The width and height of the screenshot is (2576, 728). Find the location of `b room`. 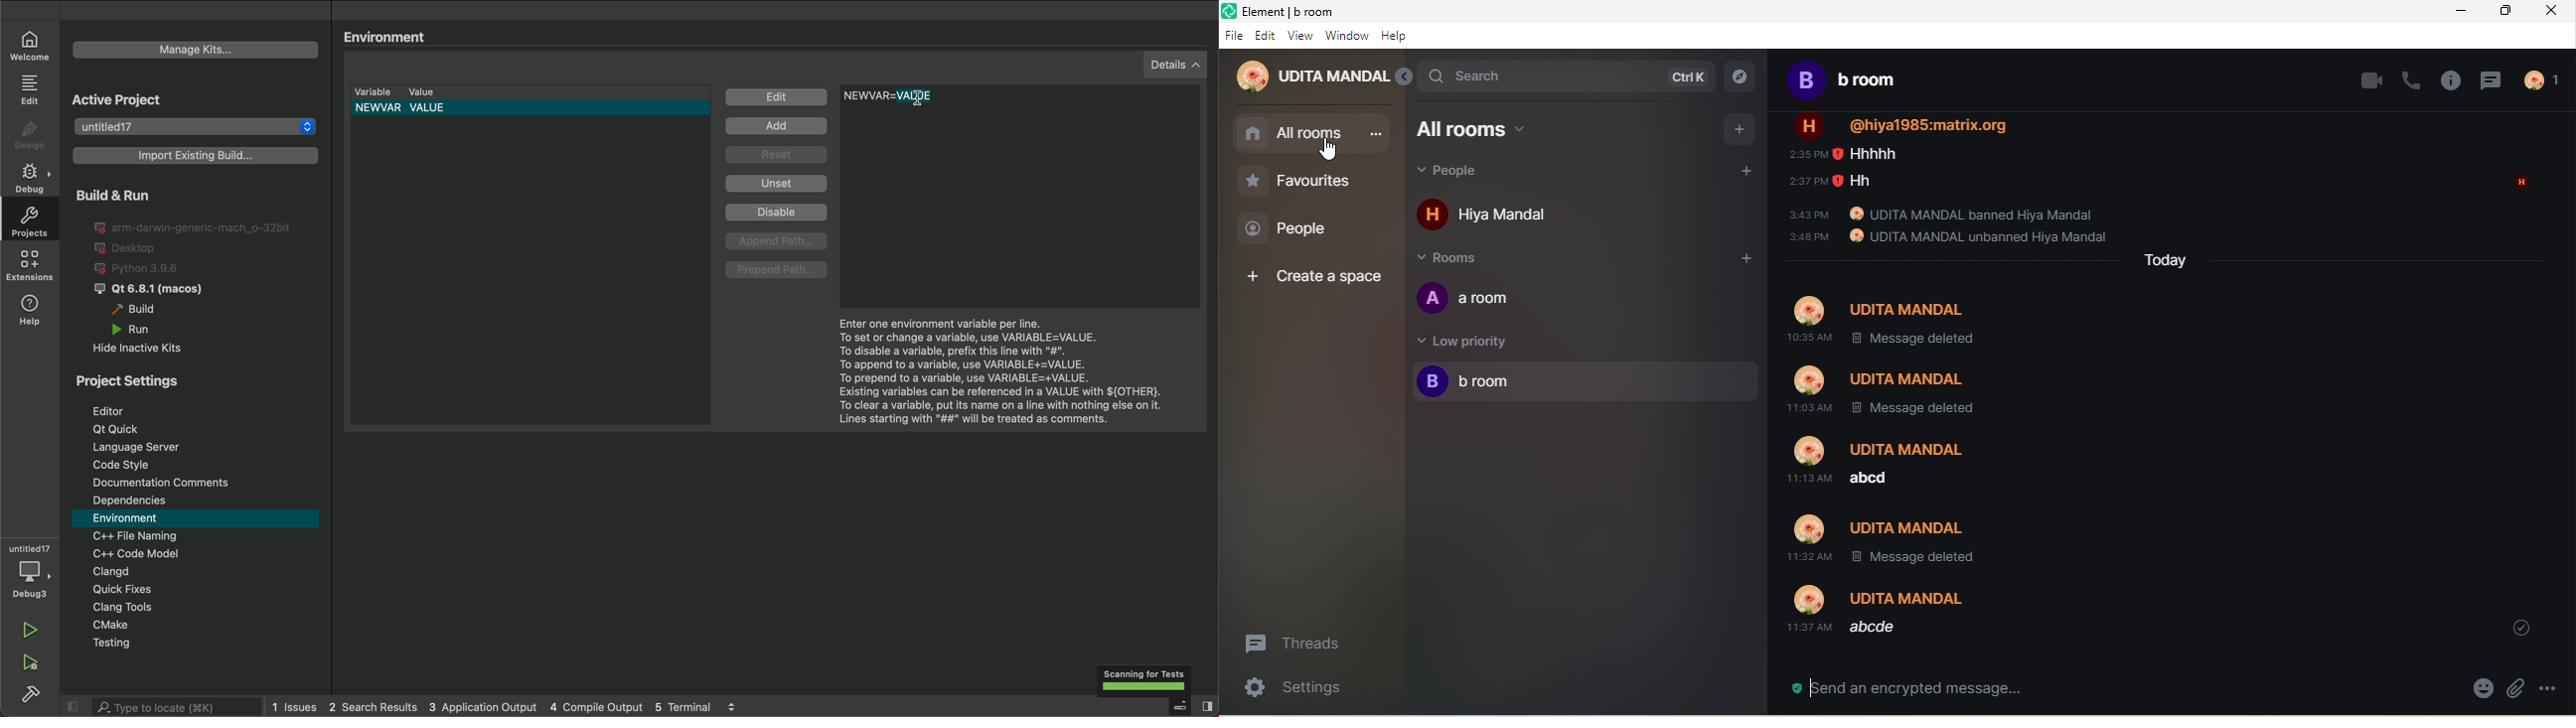

b room is located at coordinates (1583, 381).